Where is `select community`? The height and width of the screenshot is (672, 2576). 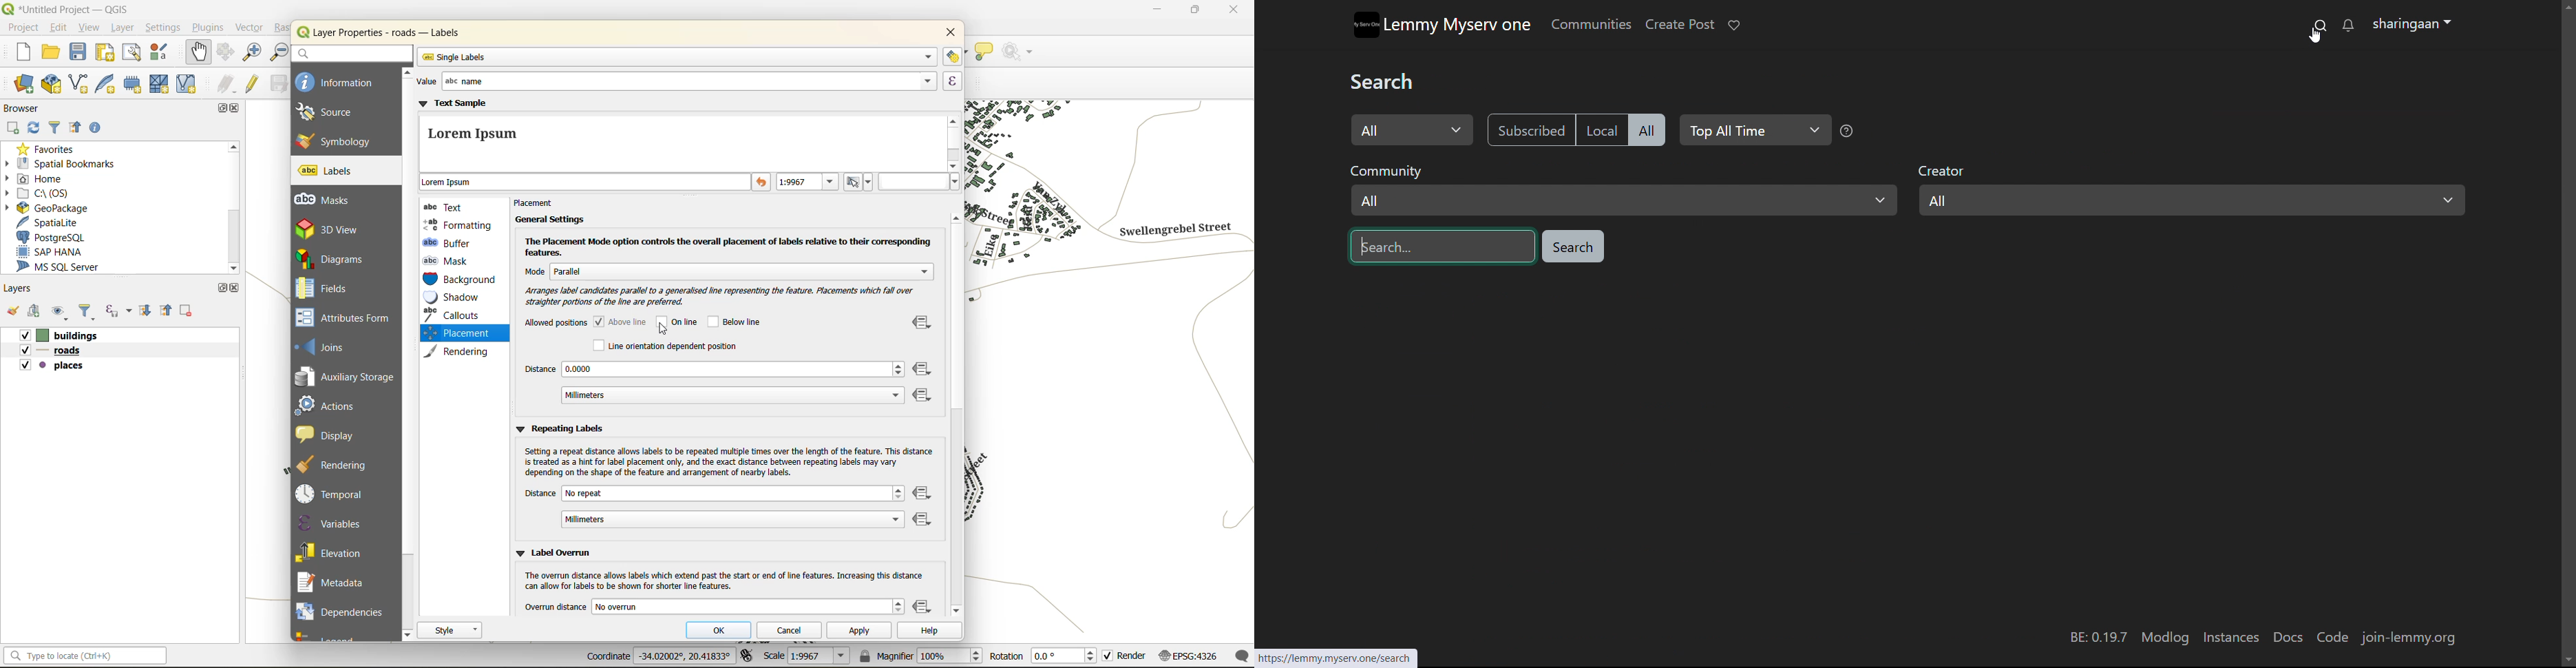 select community is located at coordinates (1622, 188).